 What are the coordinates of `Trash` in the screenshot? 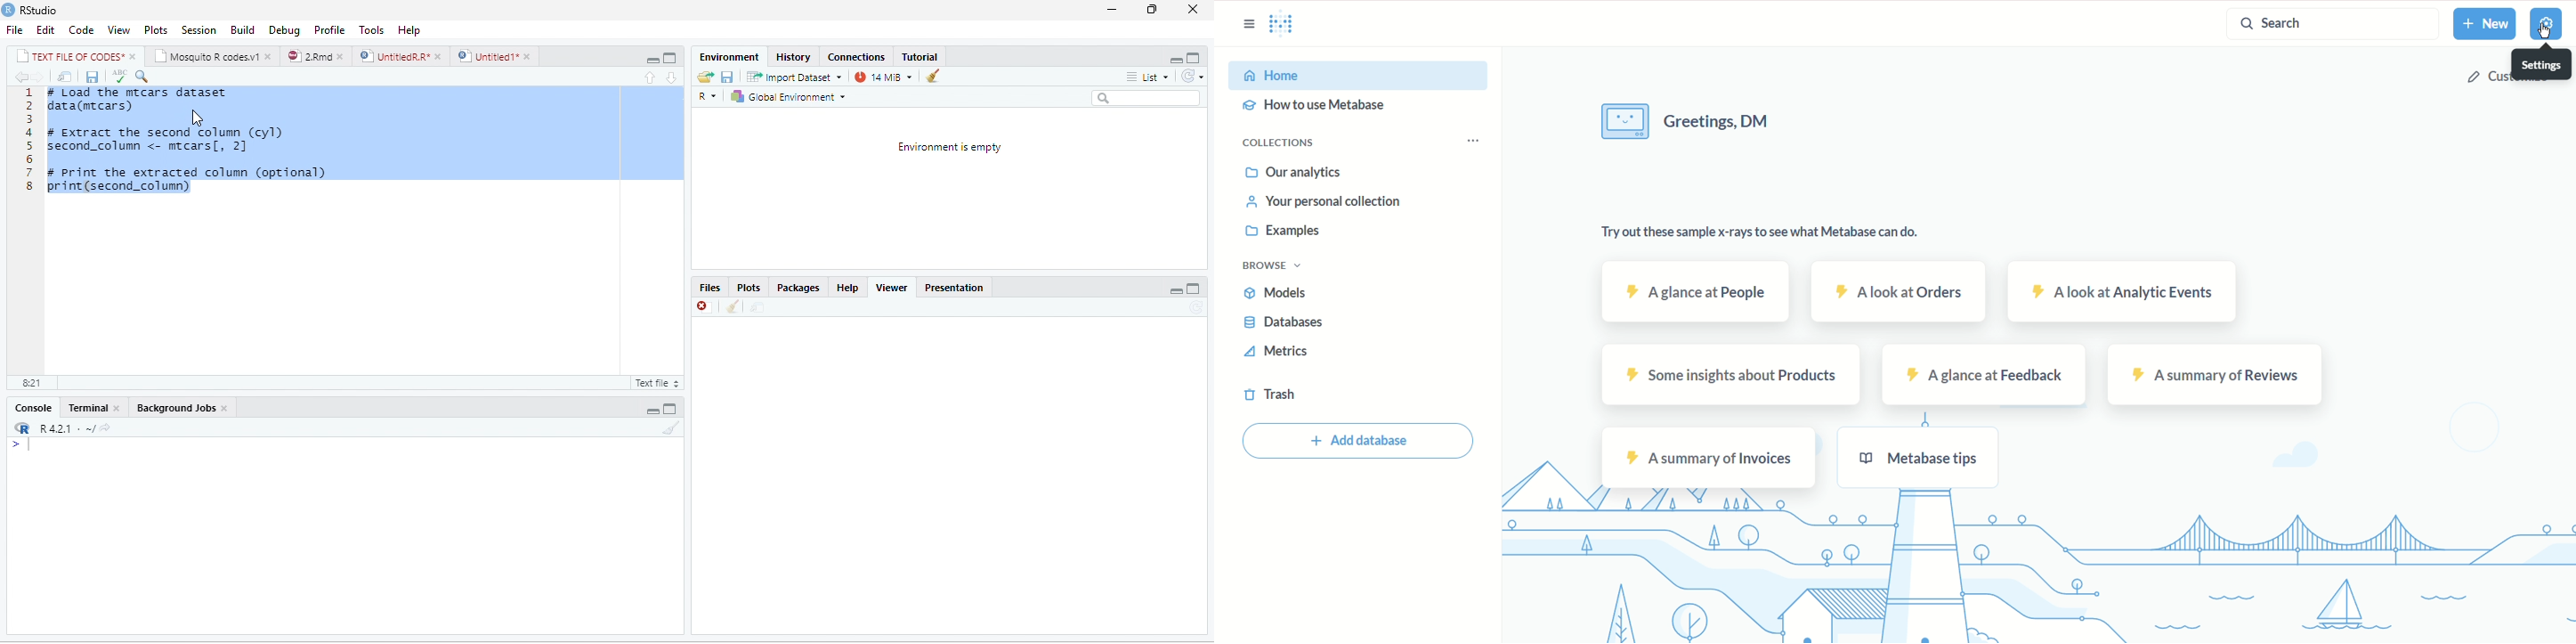 It's located at (1327, 395).